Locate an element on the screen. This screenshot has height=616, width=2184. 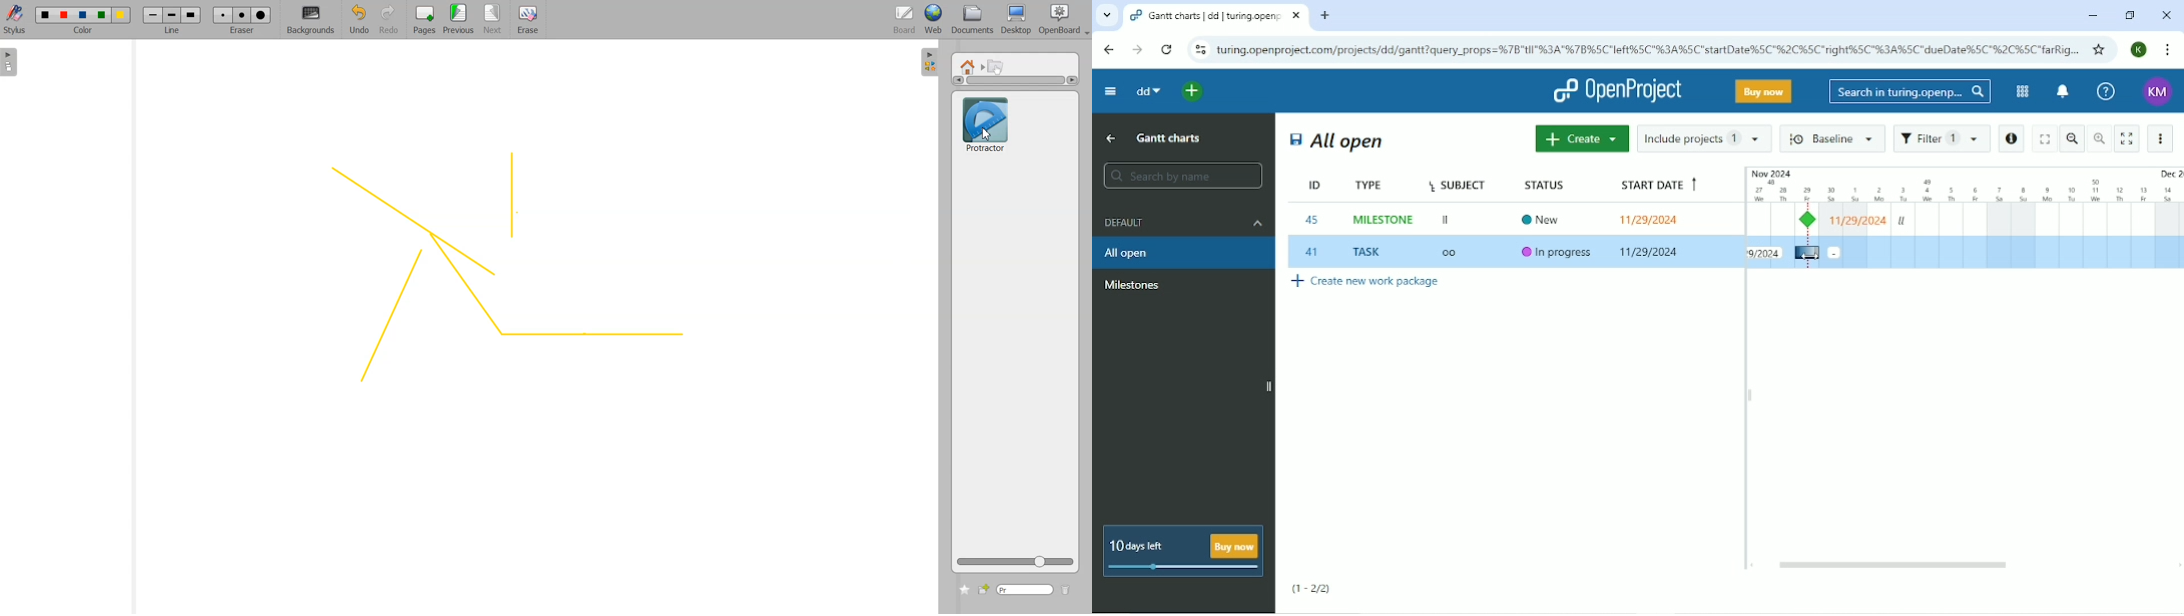
To notification center is located at coordinates (2061, 92).